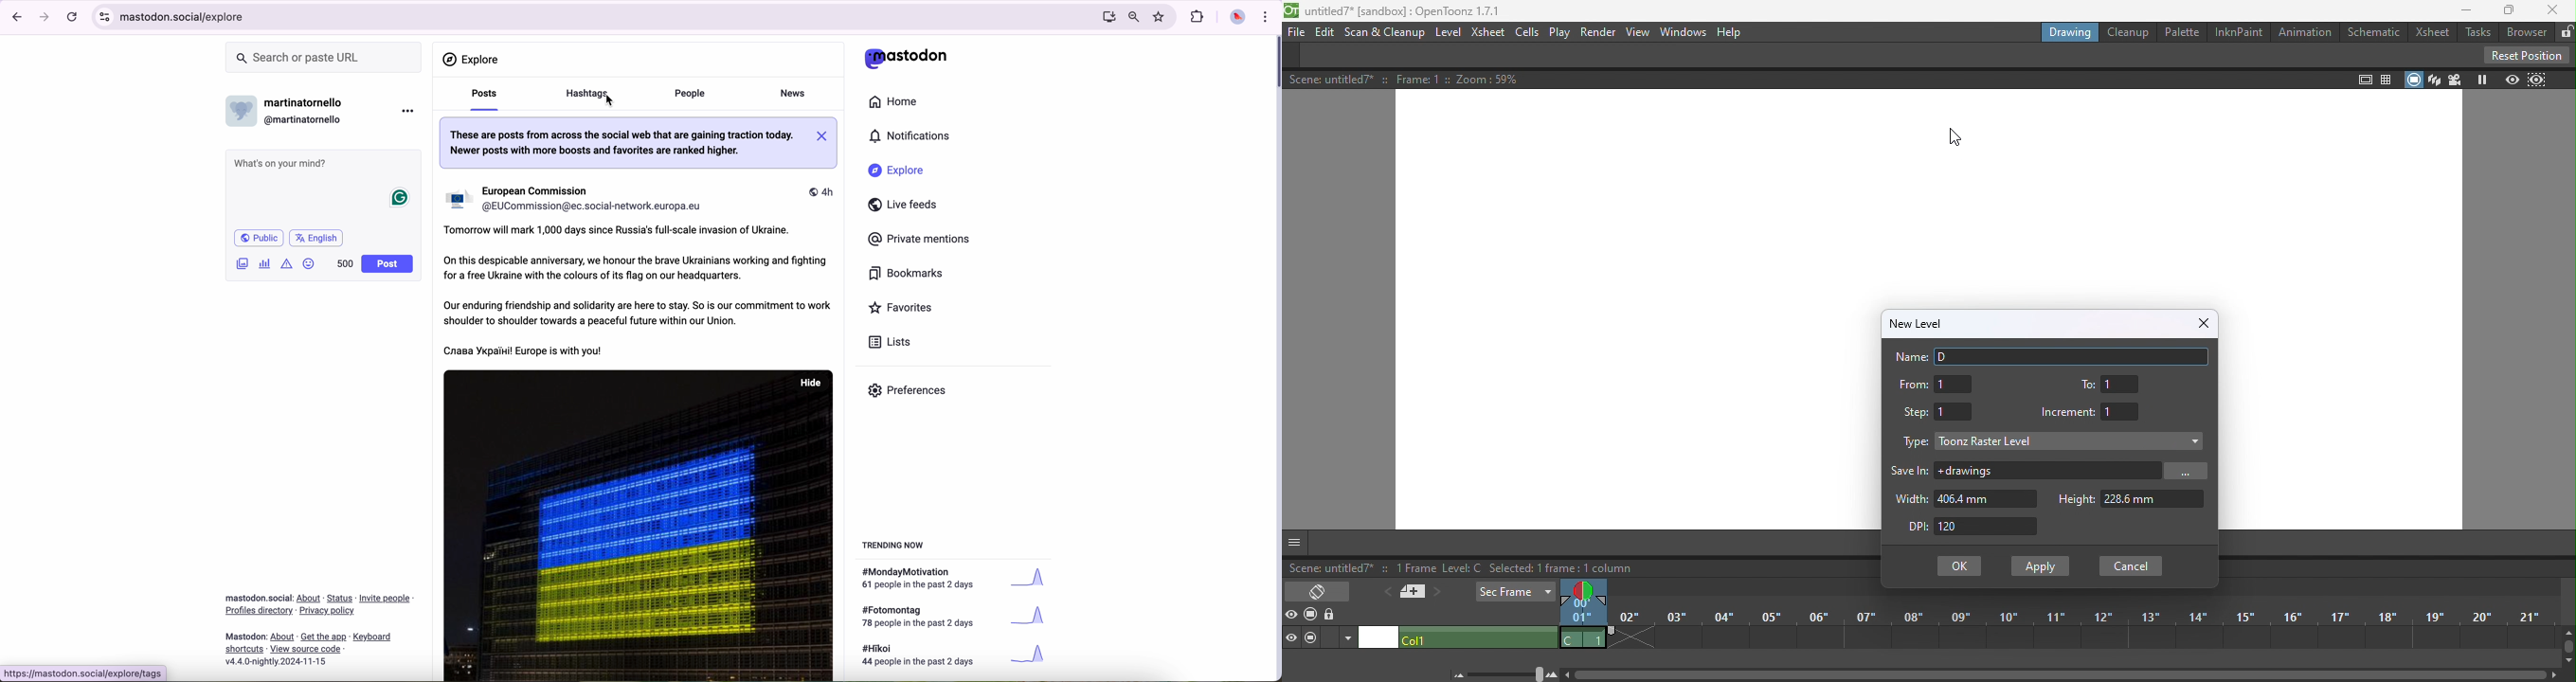 This screenshot has height=700, width=2576. What do you see at coordinates (324, 165) in the screenshot?
I see `post a message` at bounding box center [324, 165].